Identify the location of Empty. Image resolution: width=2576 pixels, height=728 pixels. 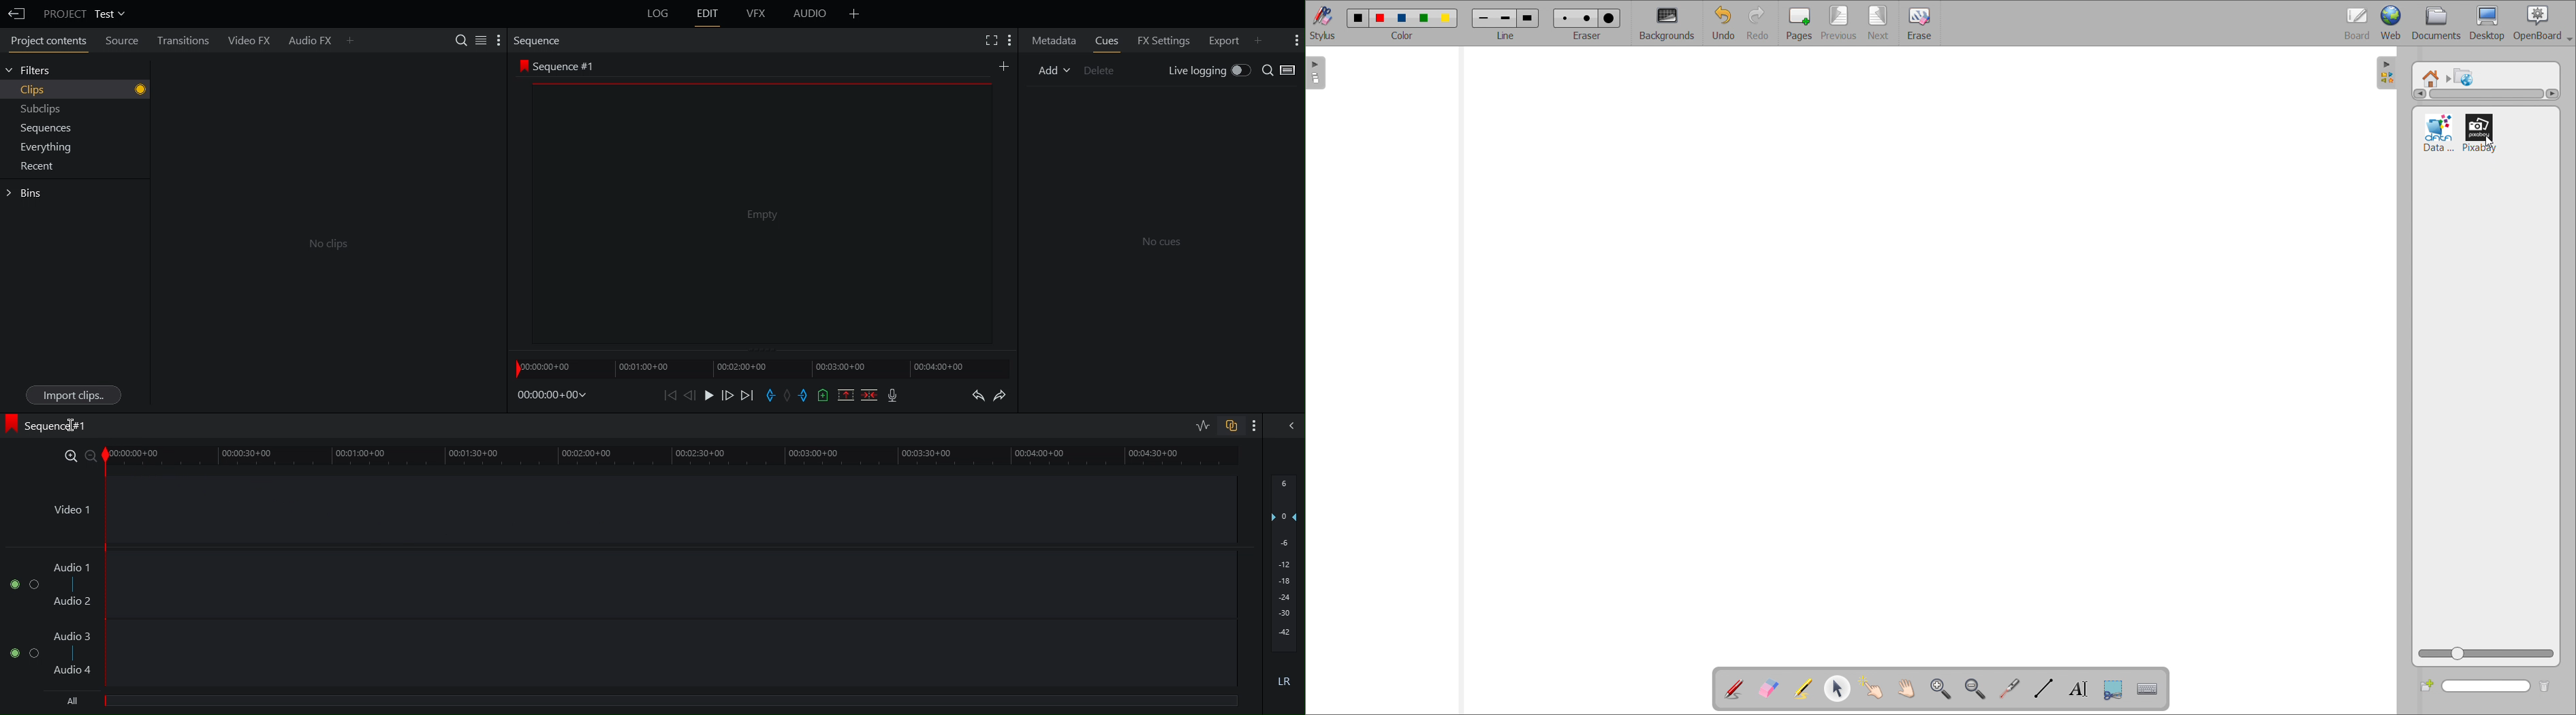
(760, 214).